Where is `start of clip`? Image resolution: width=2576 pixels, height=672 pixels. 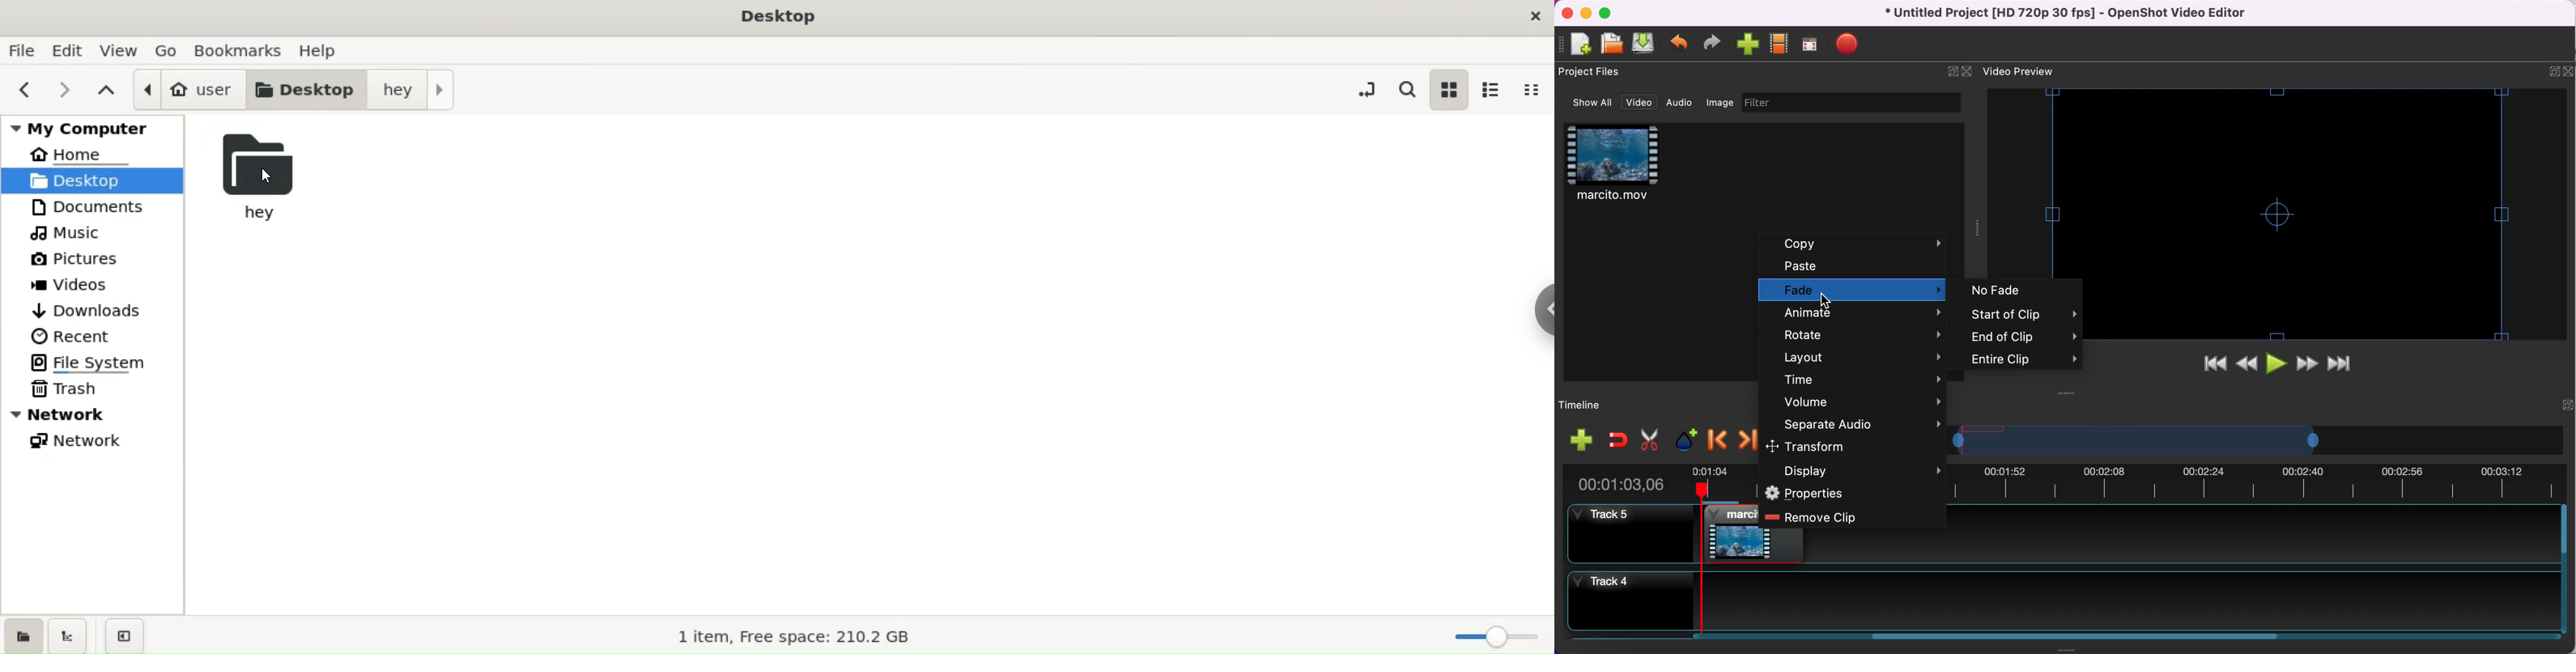
start of clip is located at coordinates (2023, 313).